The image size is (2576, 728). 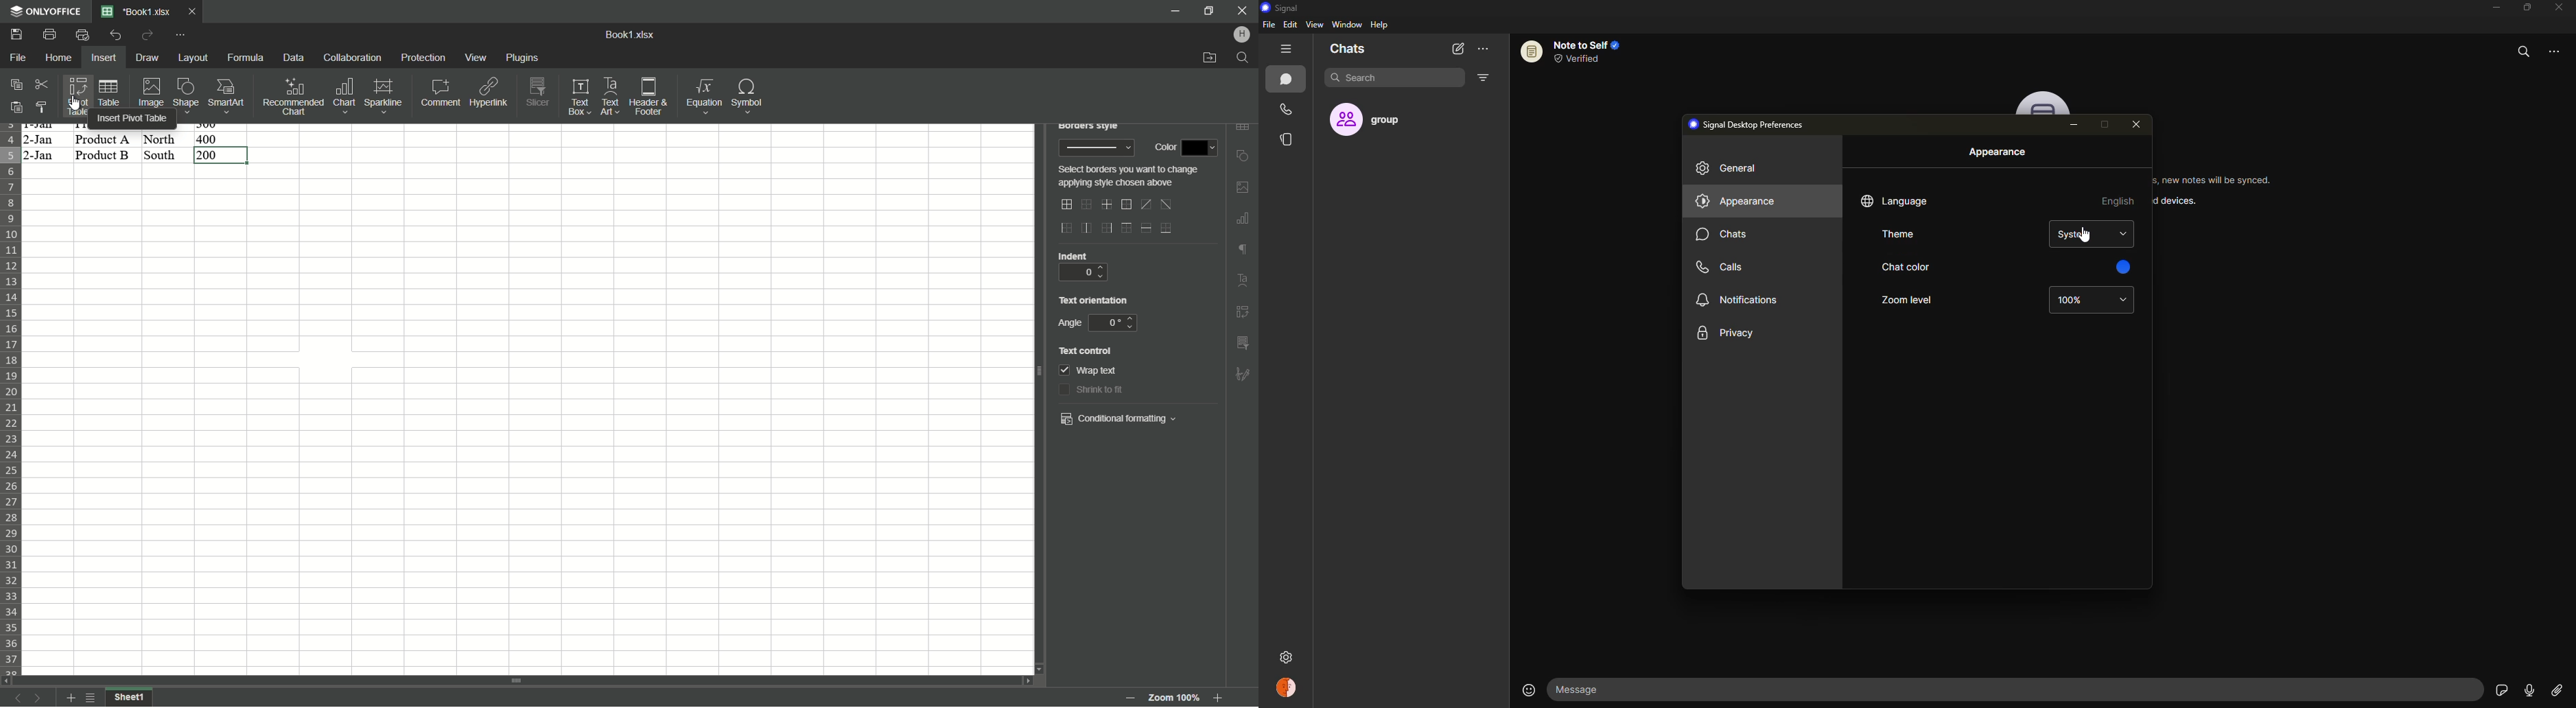 What do you see at coordinates (1166, 228) in the screenshot?
I see `bottom line` at bounding box center [1166, 228].